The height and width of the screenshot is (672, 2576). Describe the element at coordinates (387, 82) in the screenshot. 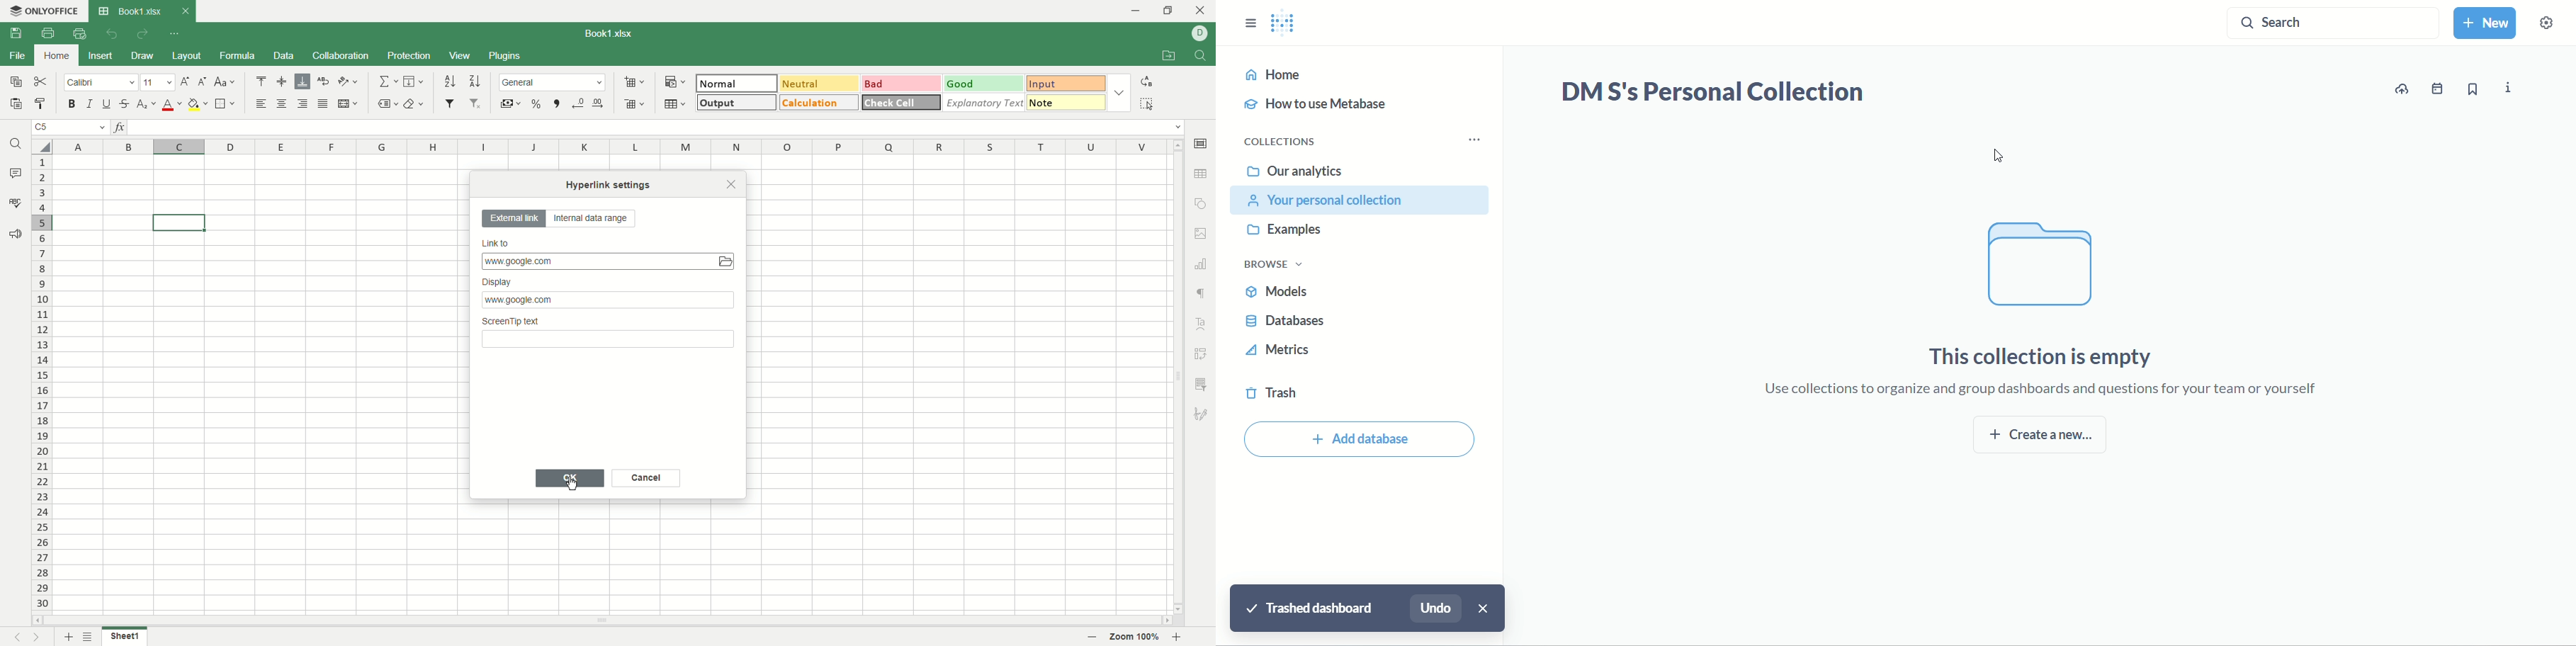

I see `summation` at that location.